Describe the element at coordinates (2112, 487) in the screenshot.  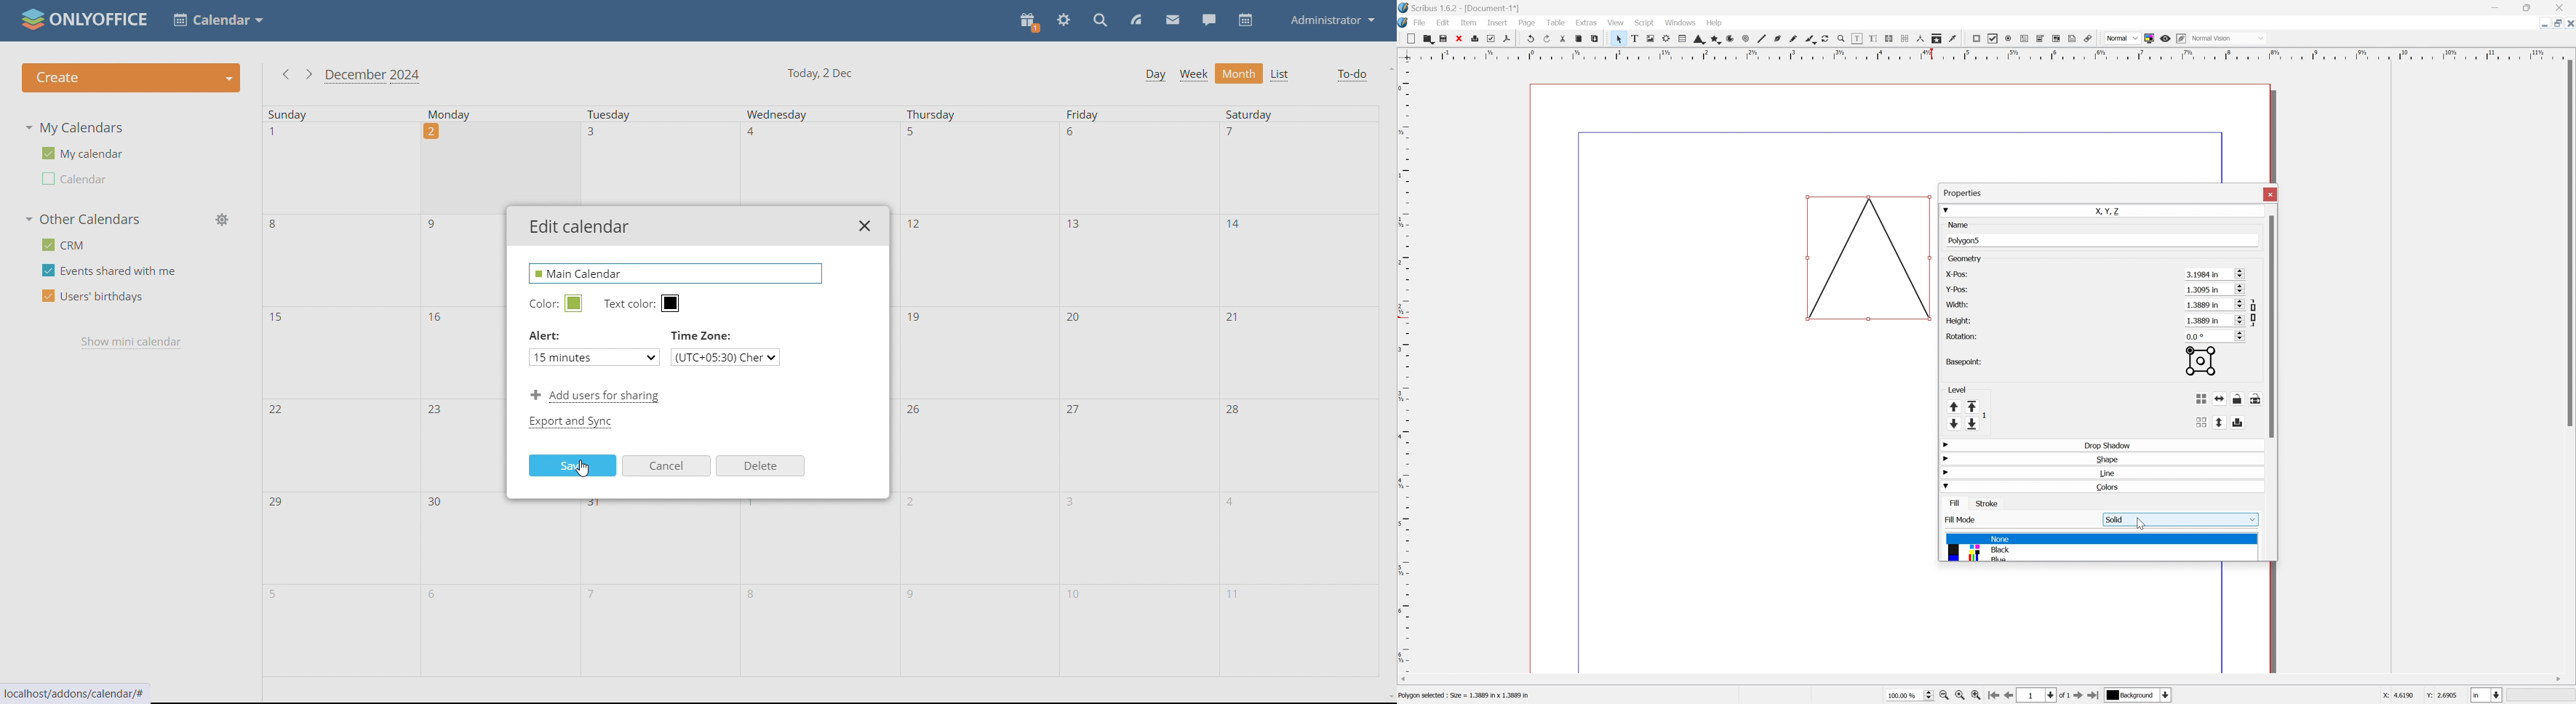
I see `Colors` at that location.